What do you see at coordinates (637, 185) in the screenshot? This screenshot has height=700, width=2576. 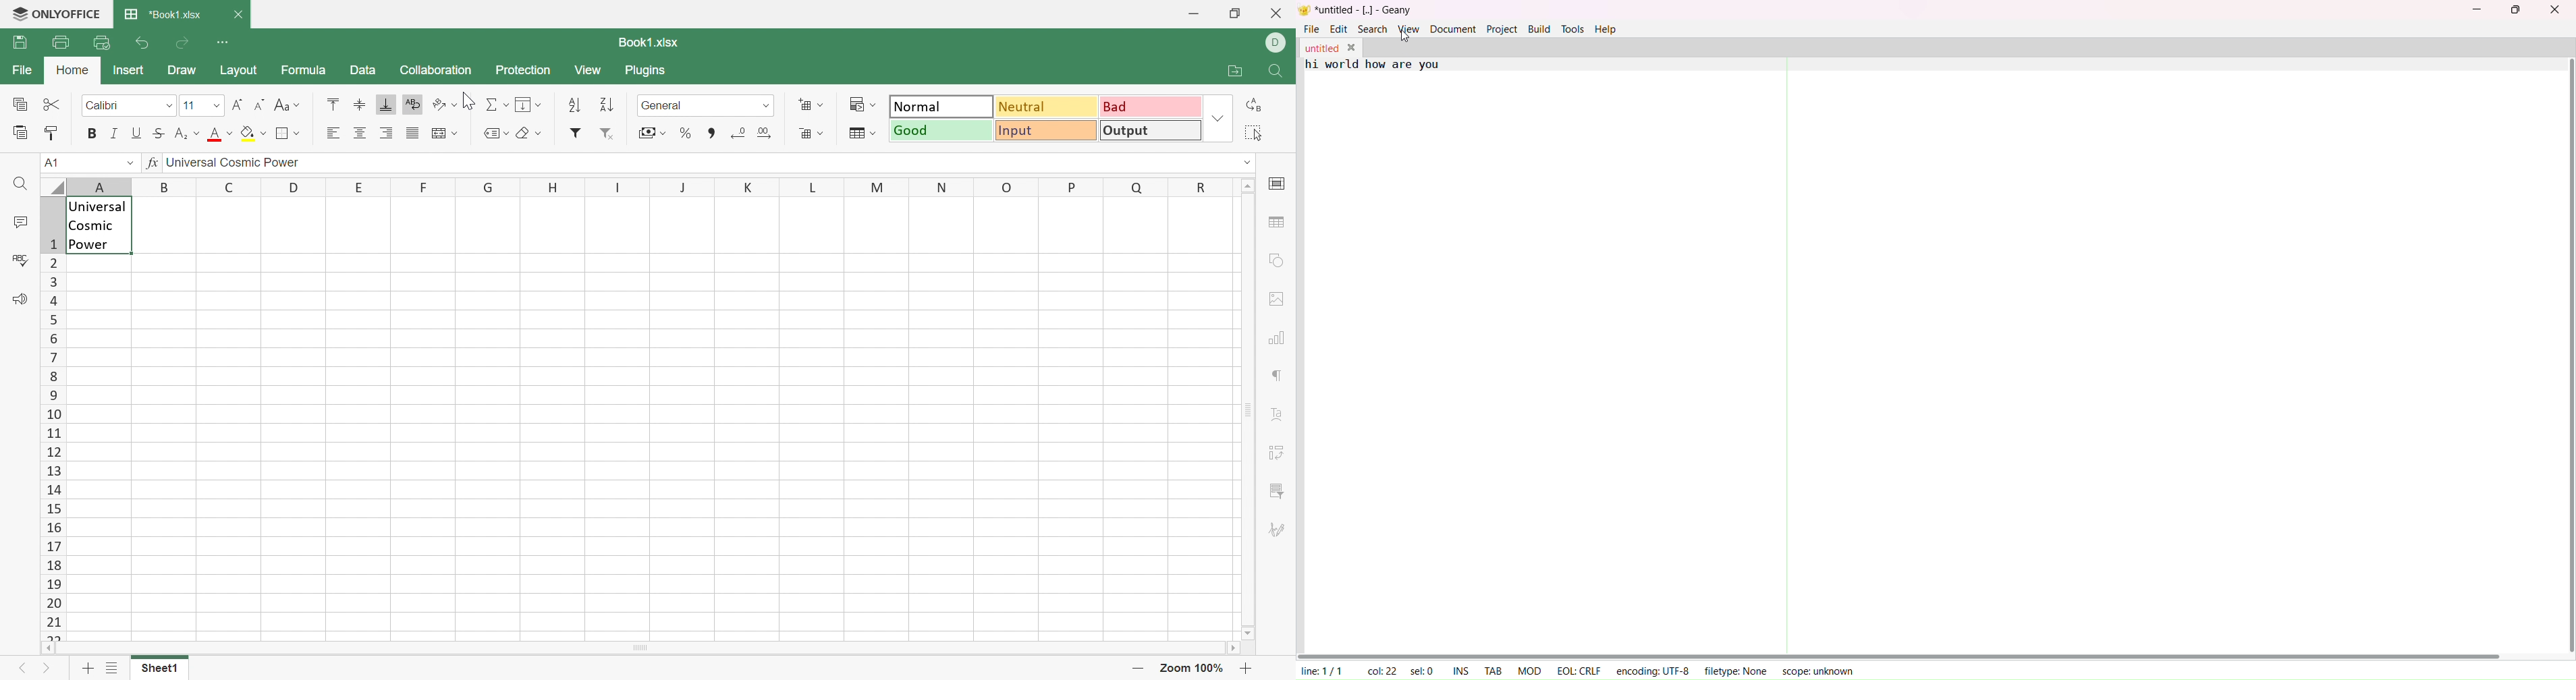 I see `Column Names` at bounding box center [637, 185].